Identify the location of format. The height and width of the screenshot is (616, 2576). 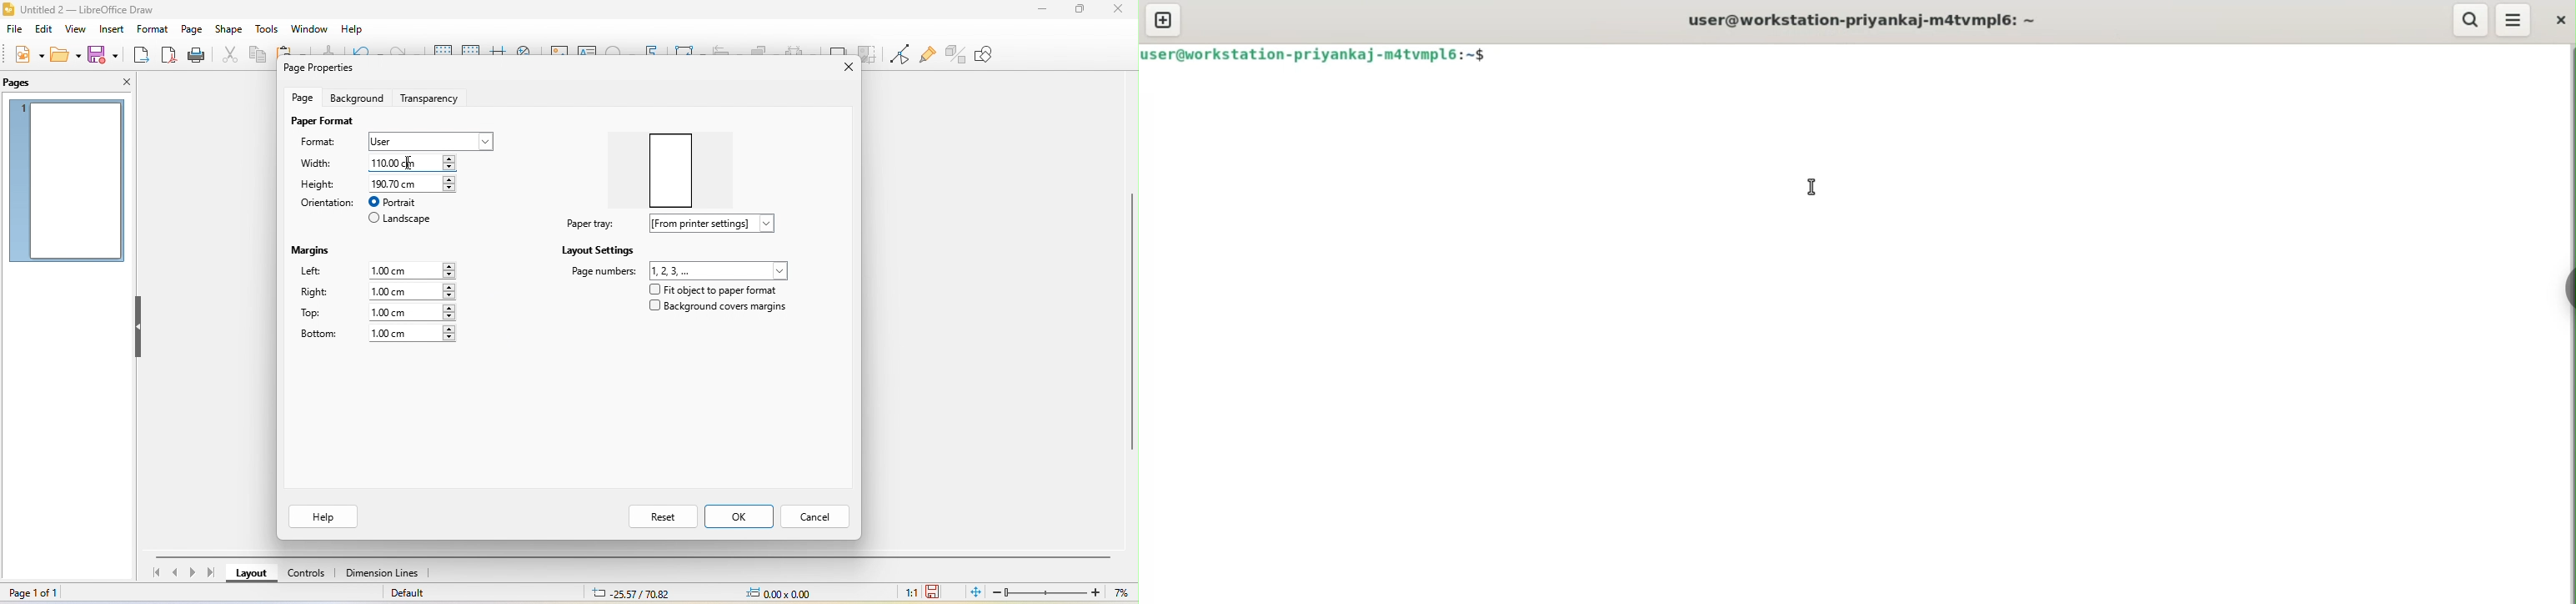
(150, 31).